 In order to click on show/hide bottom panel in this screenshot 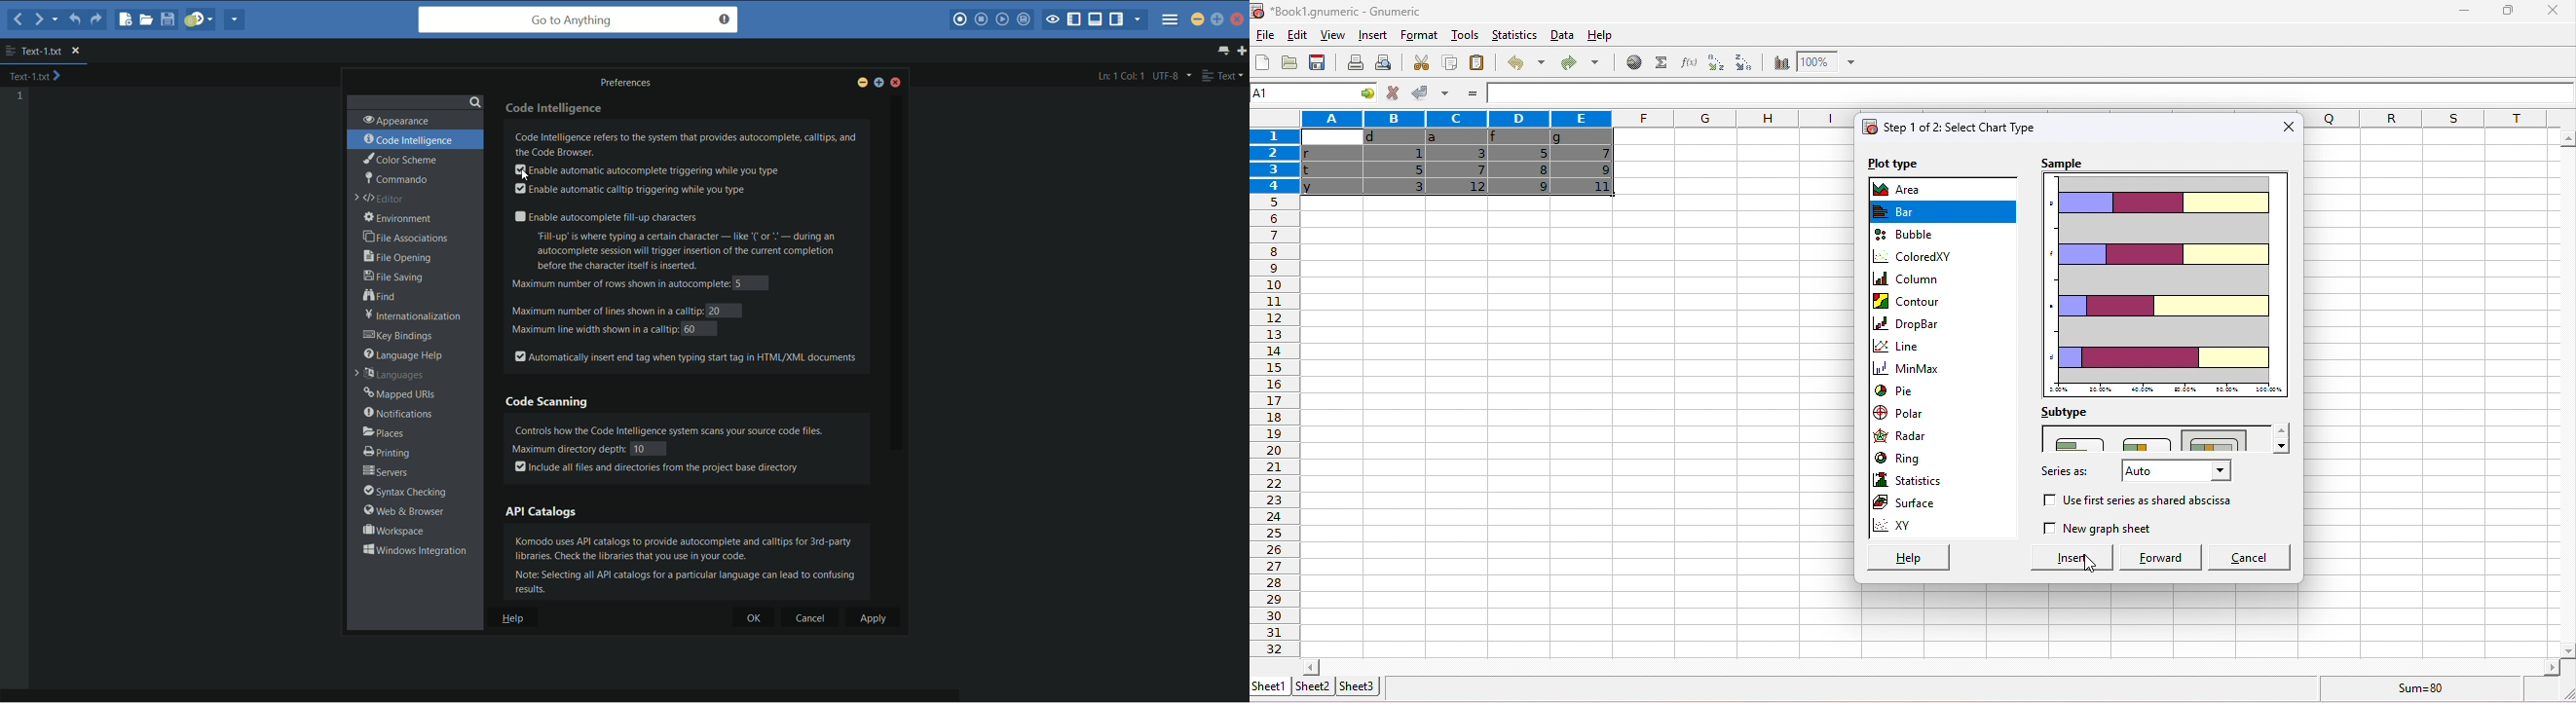, I will do `click(1096, 20)`.